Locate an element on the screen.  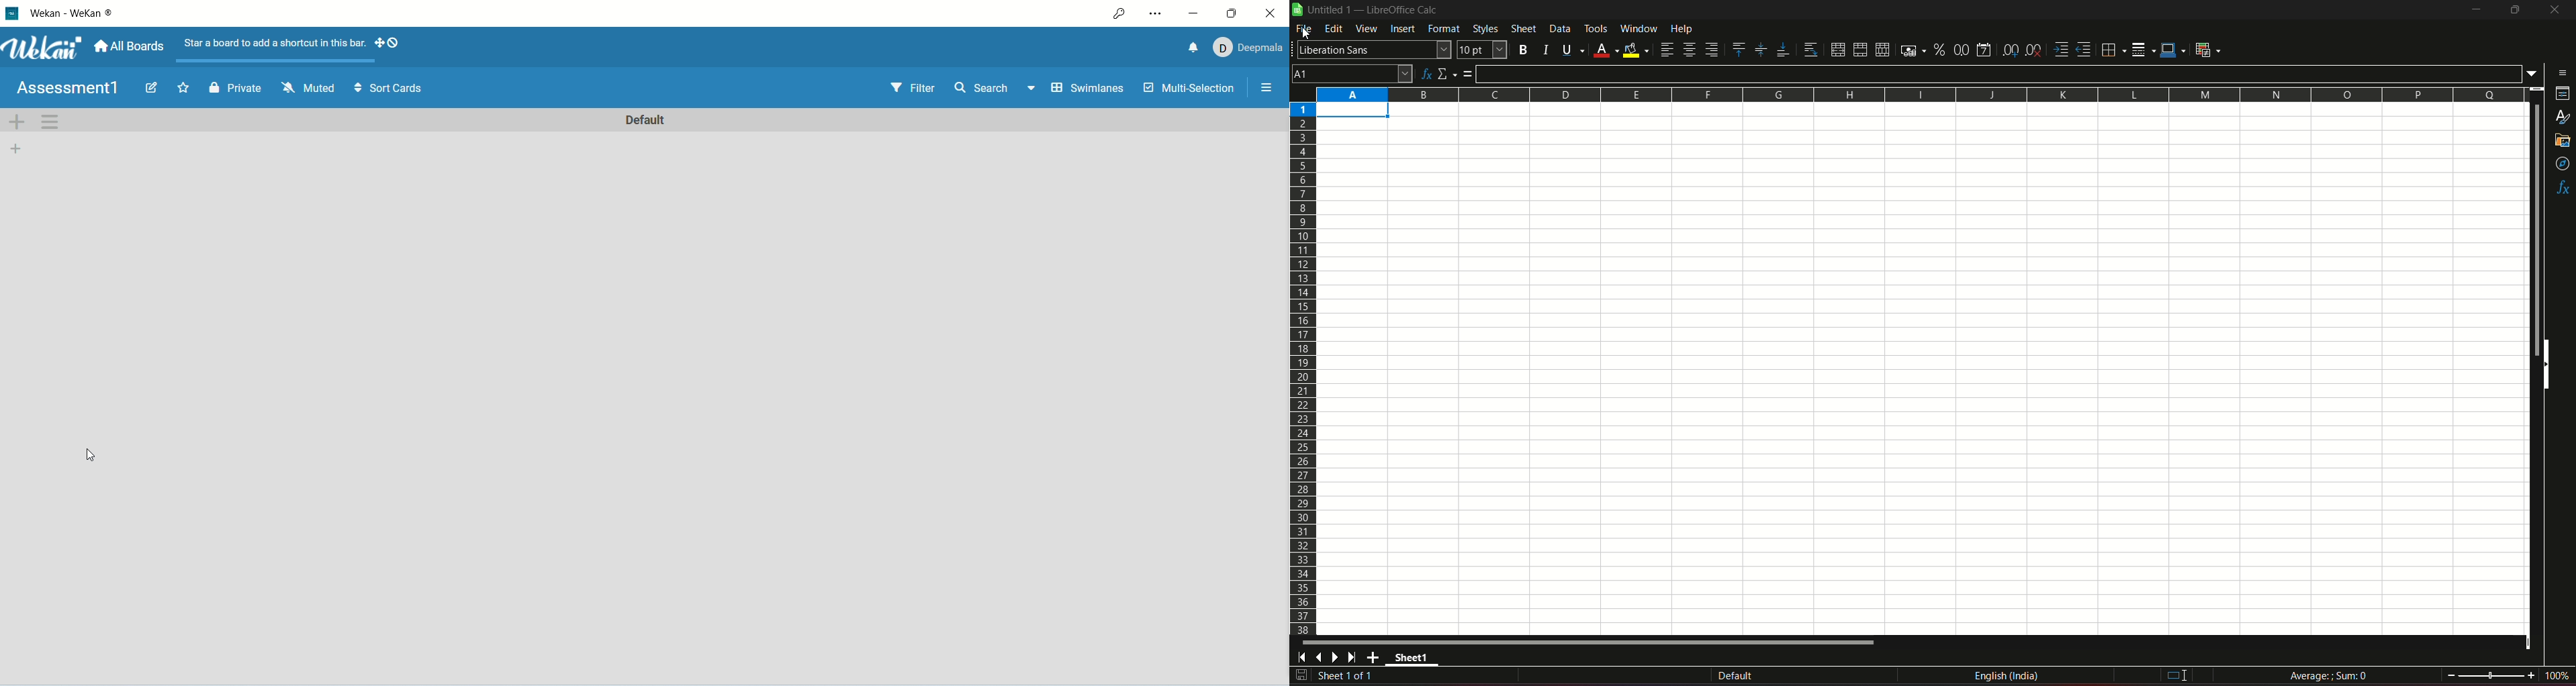
show-desktop-drag-handles is located at coordinates (377, 44).